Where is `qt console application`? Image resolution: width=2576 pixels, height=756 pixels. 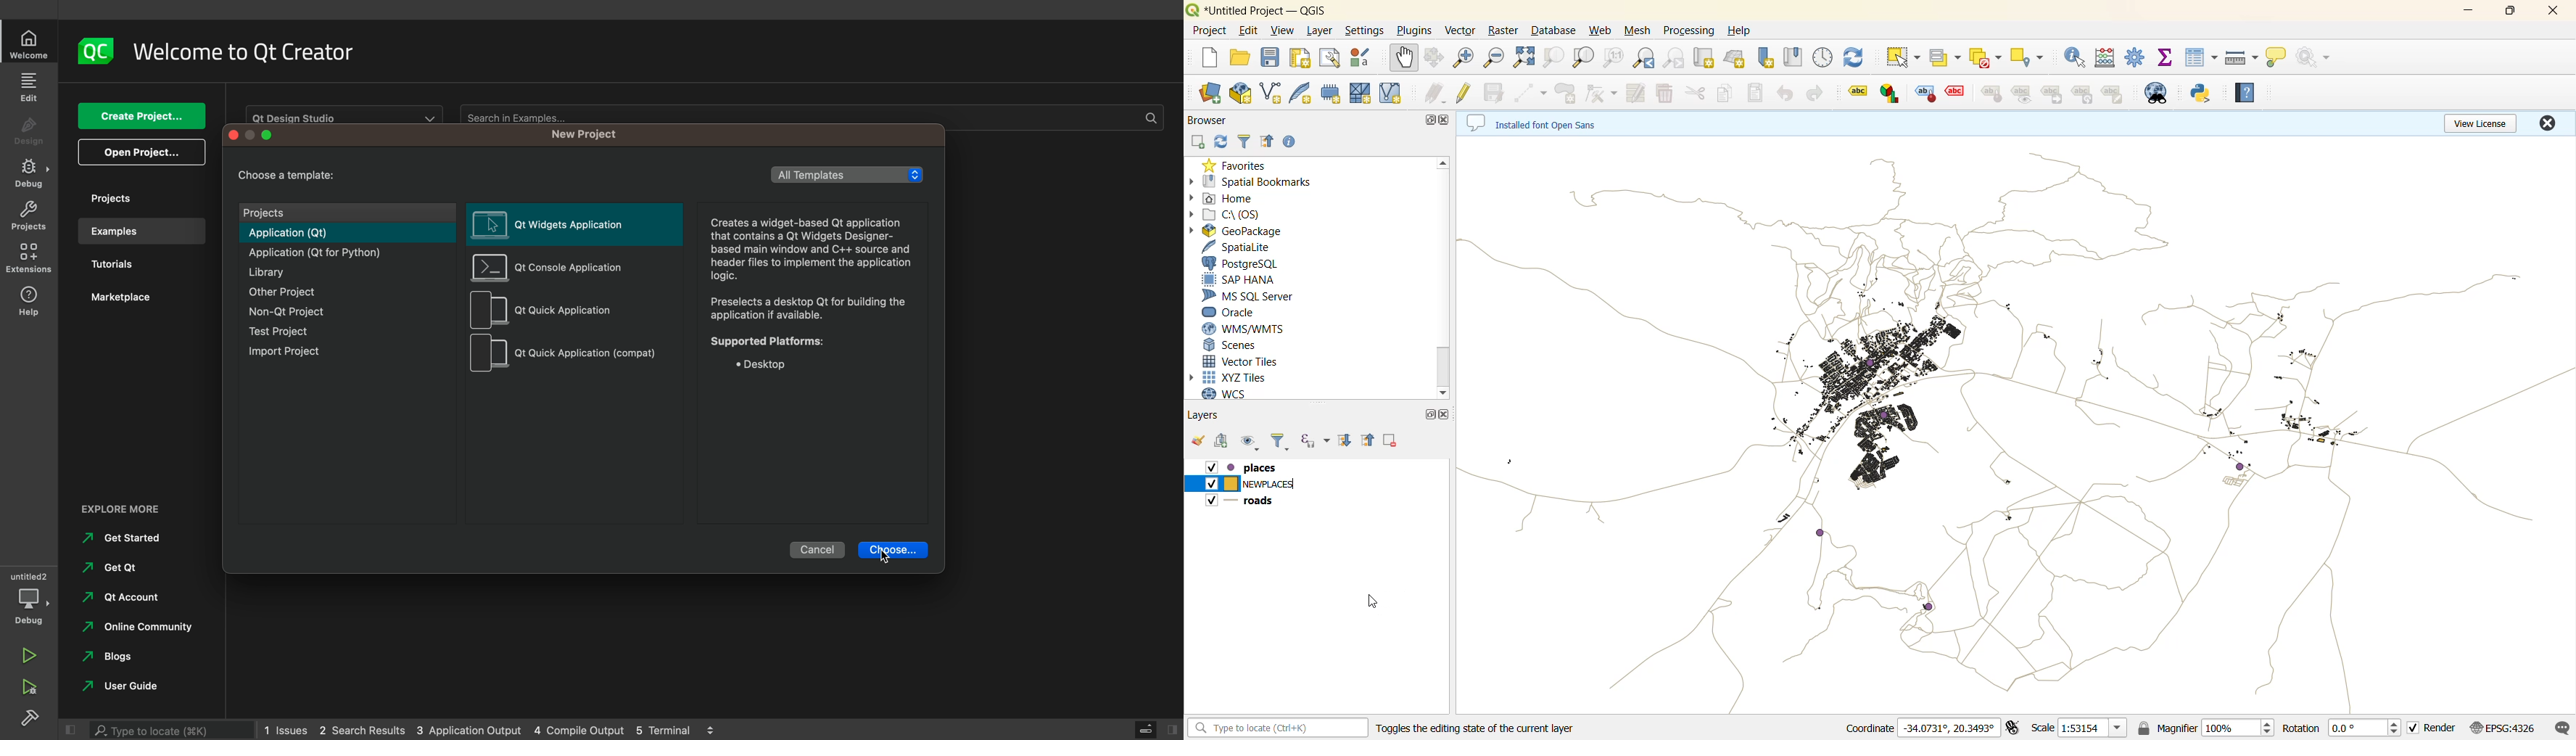
qt console application is located at coordinates (562, 269).